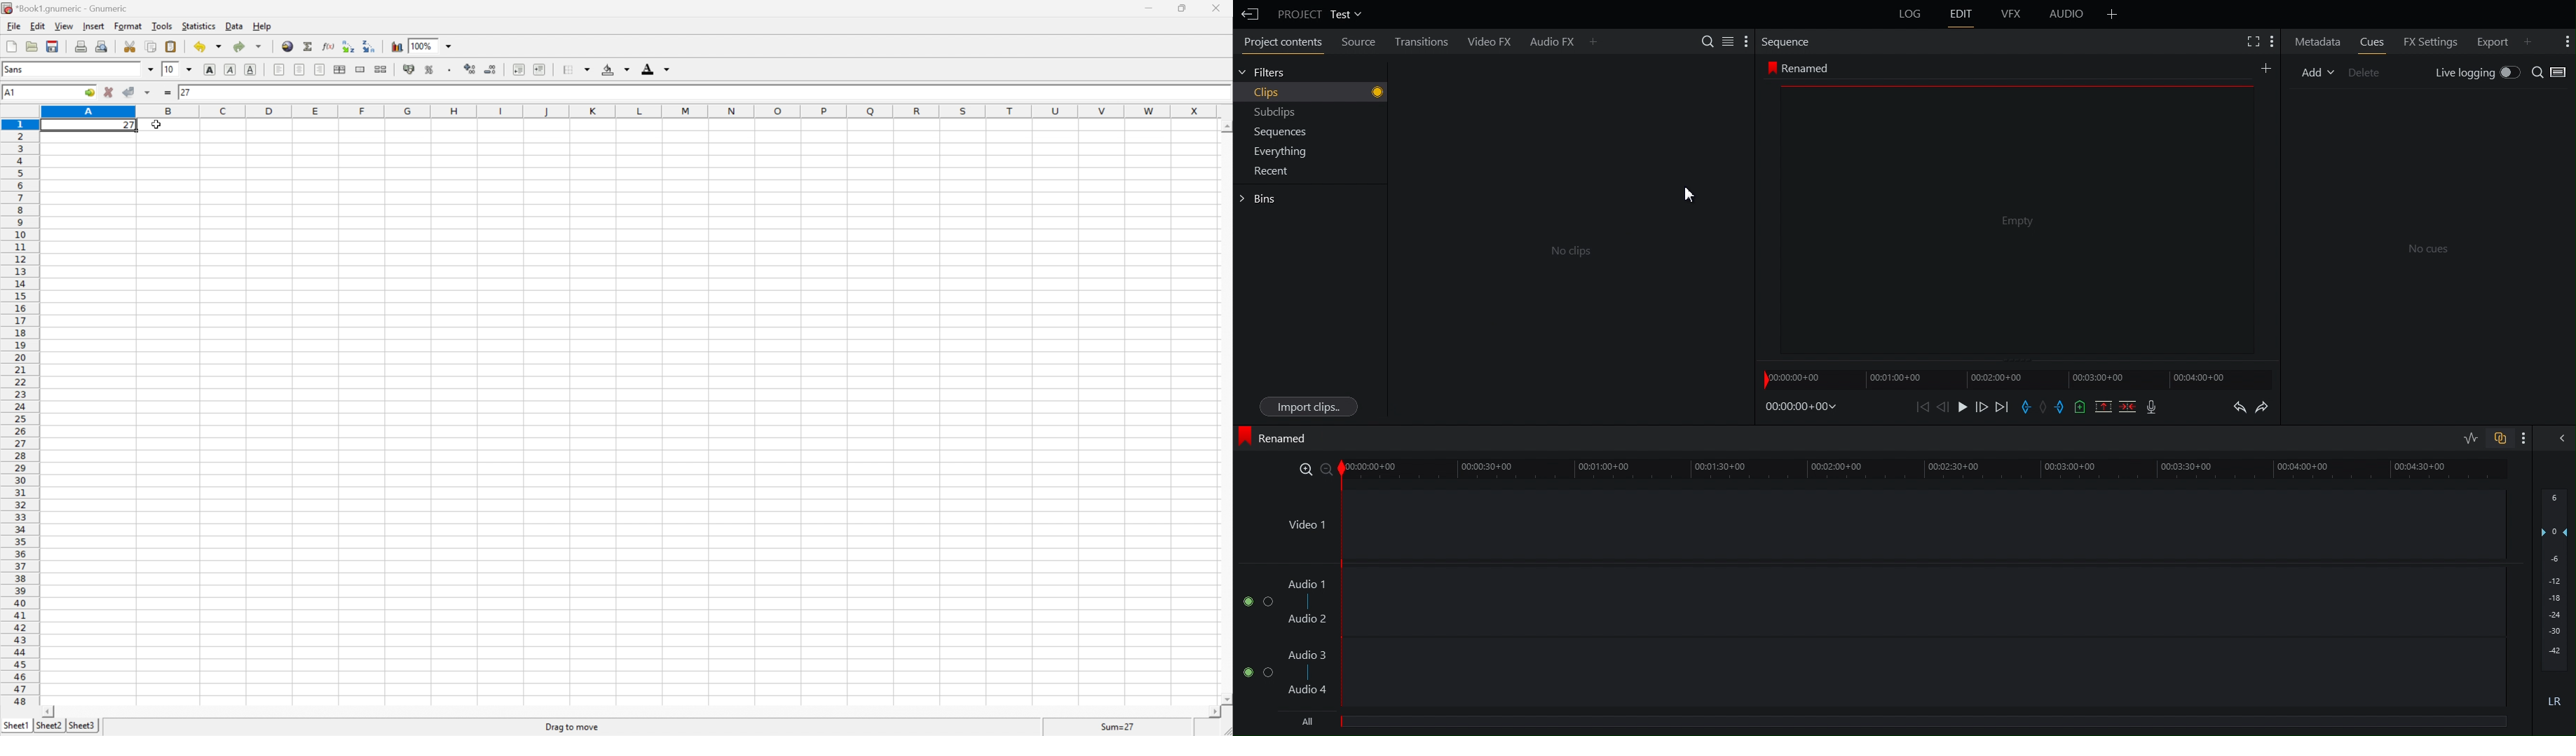 The height and width of the screenshot is (756, 2576). What do you see at coordinates (1118, 726) in the screenshot?
I see `Sum = 27` at bounding box center [1118, 726].